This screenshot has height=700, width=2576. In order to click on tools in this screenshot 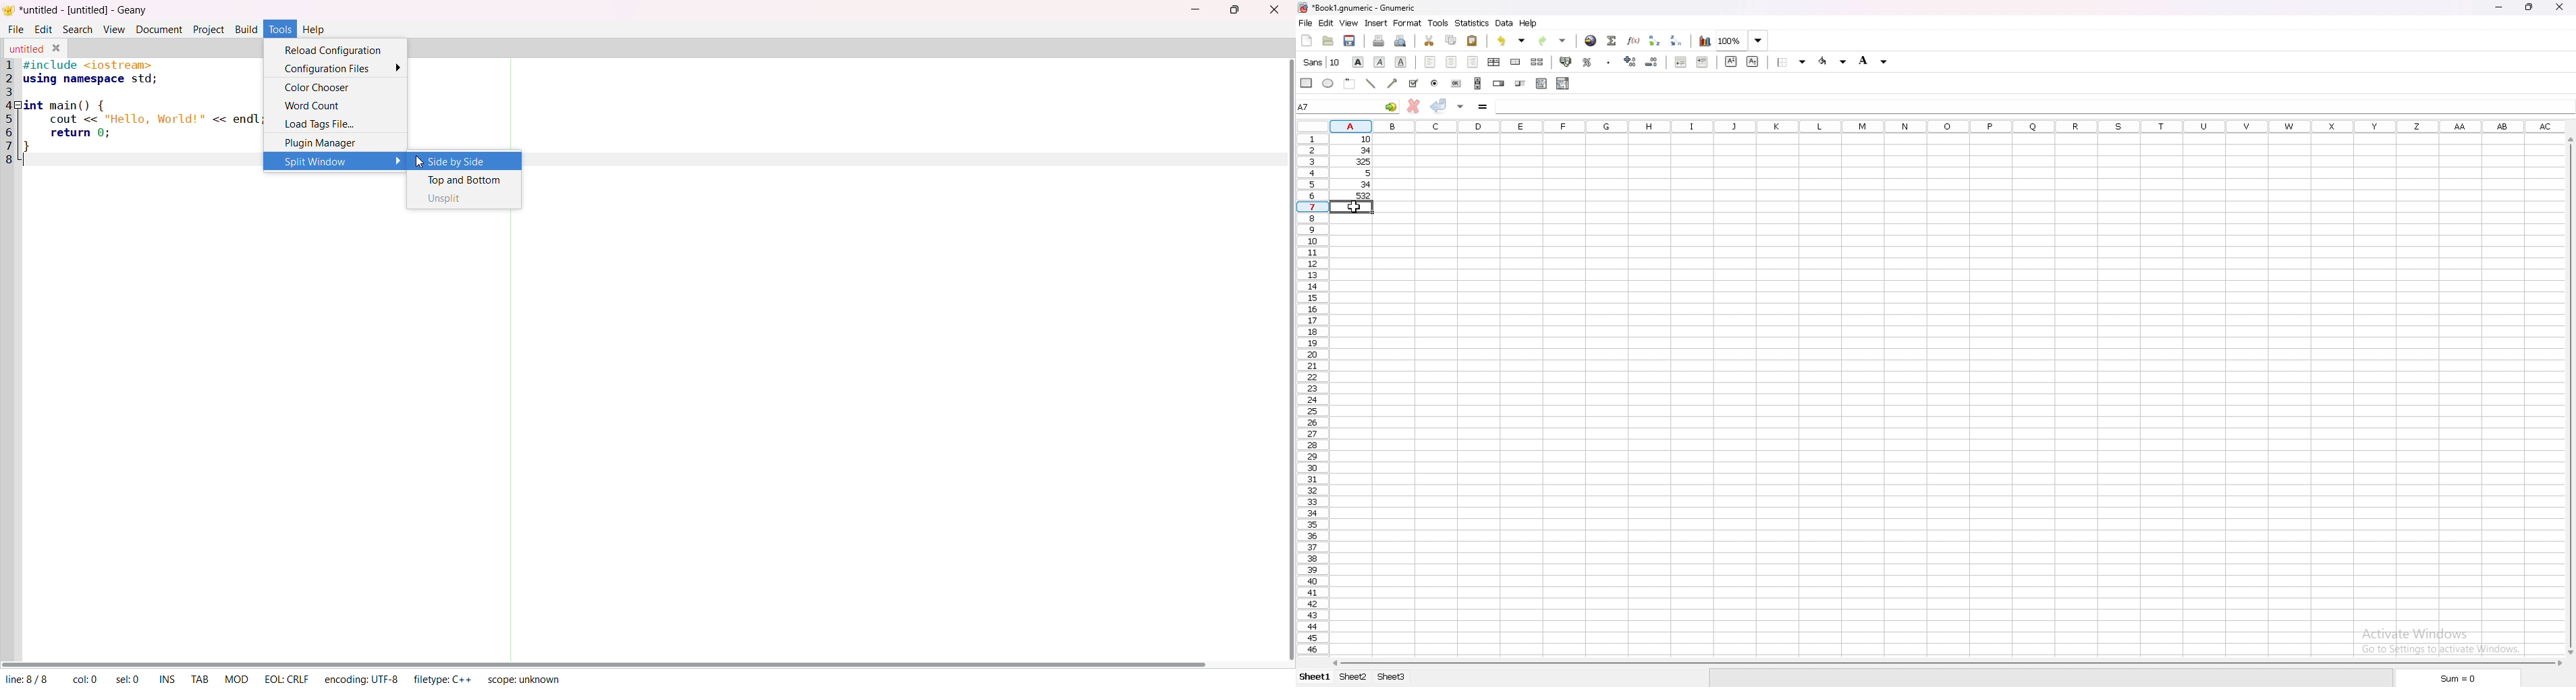, I will do `click(1439, 23)`.